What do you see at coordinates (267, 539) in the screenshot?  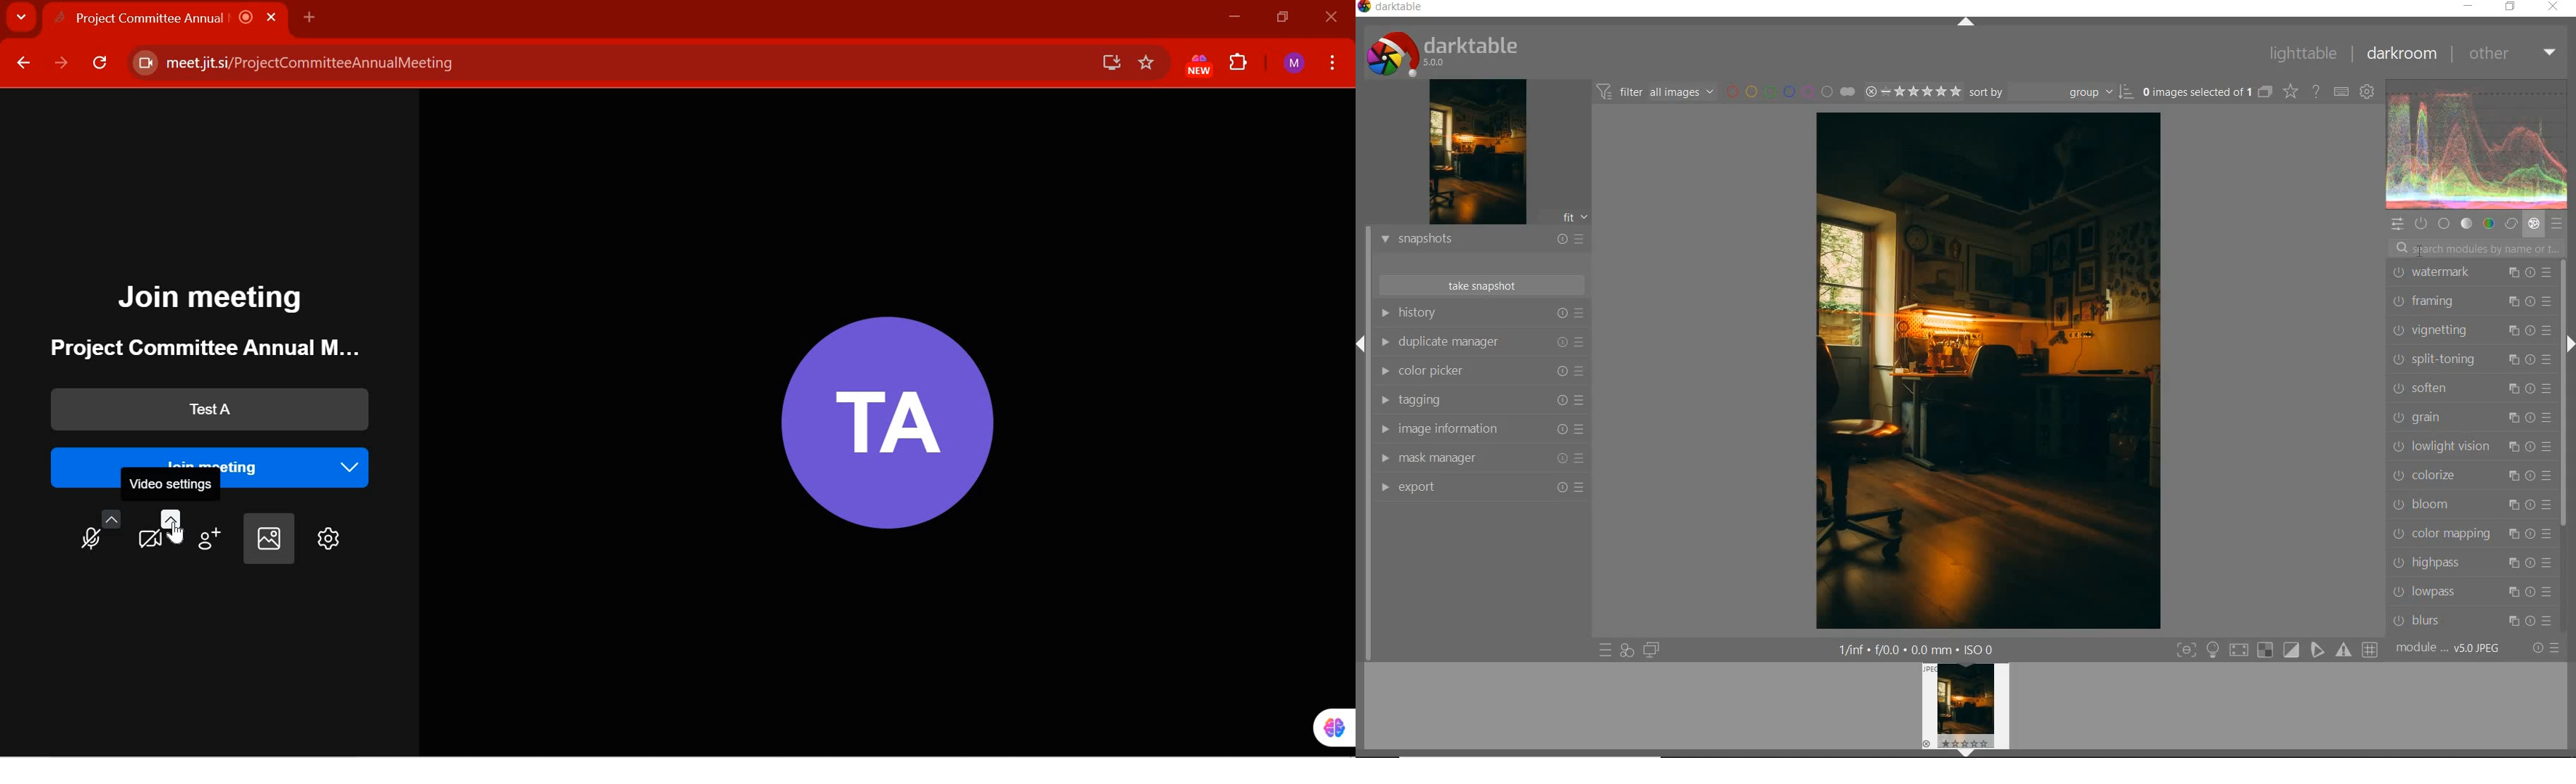 I see `select background` at bounding box center [267, 539].